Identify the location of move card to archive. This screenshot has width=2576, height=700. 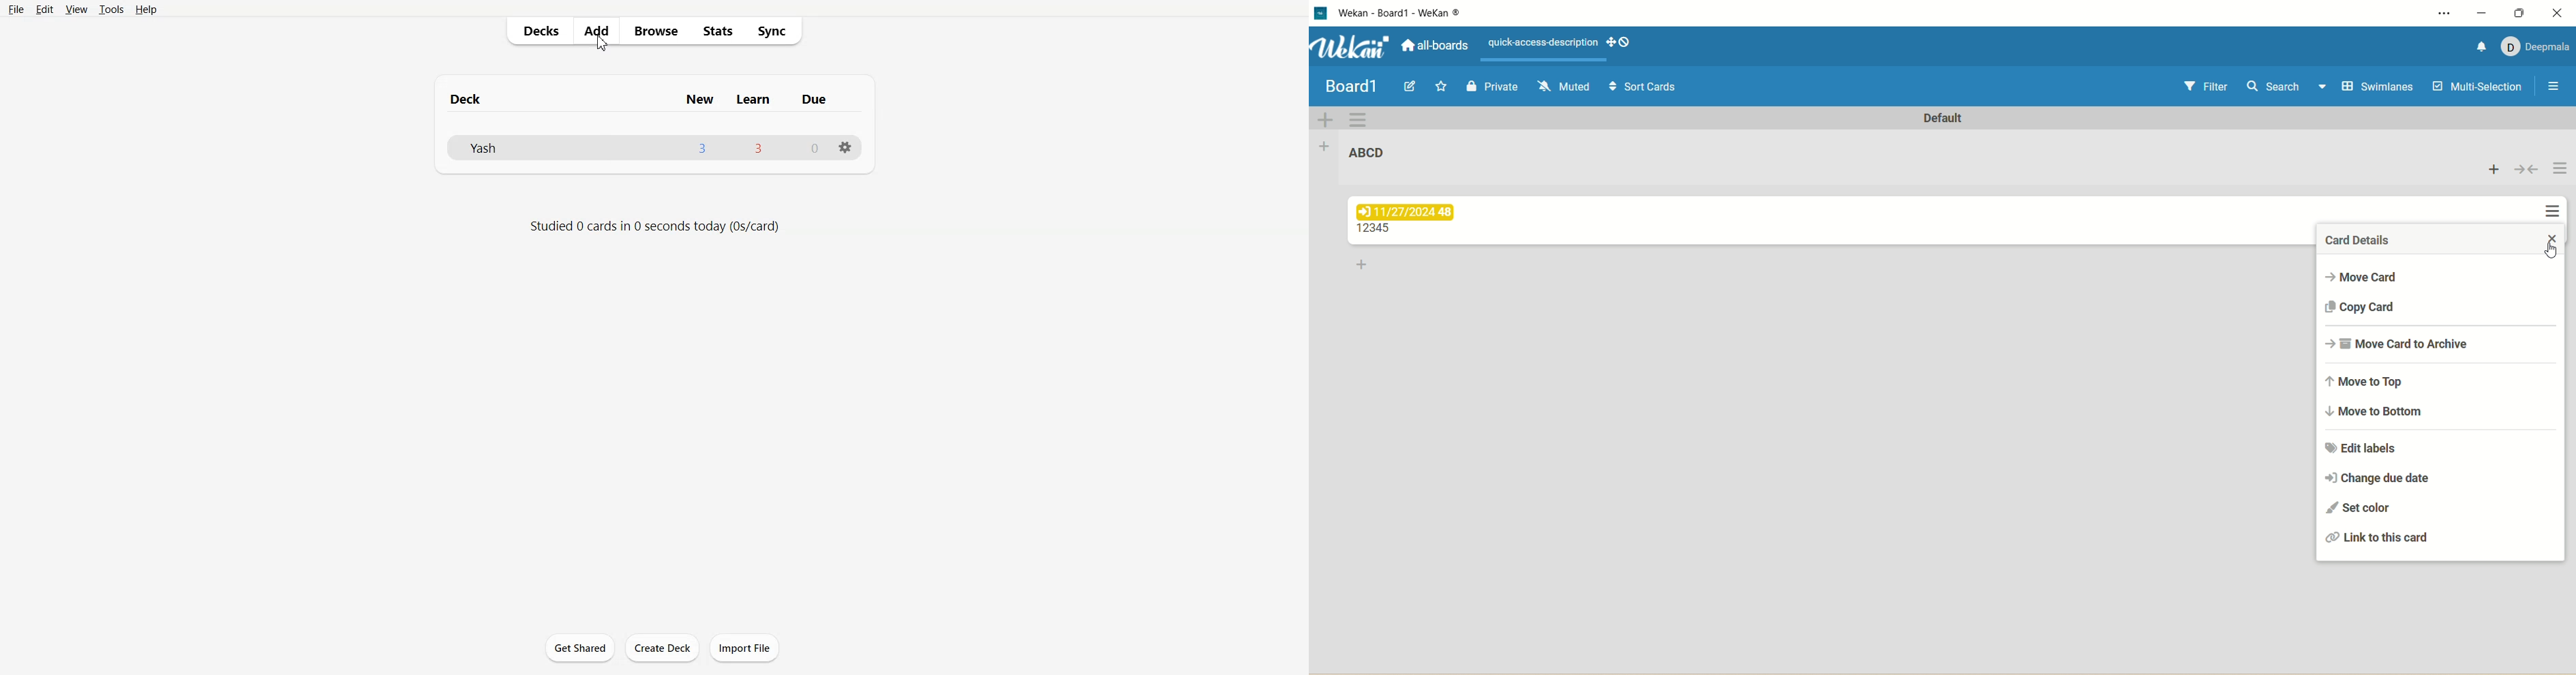
(2406, 345).